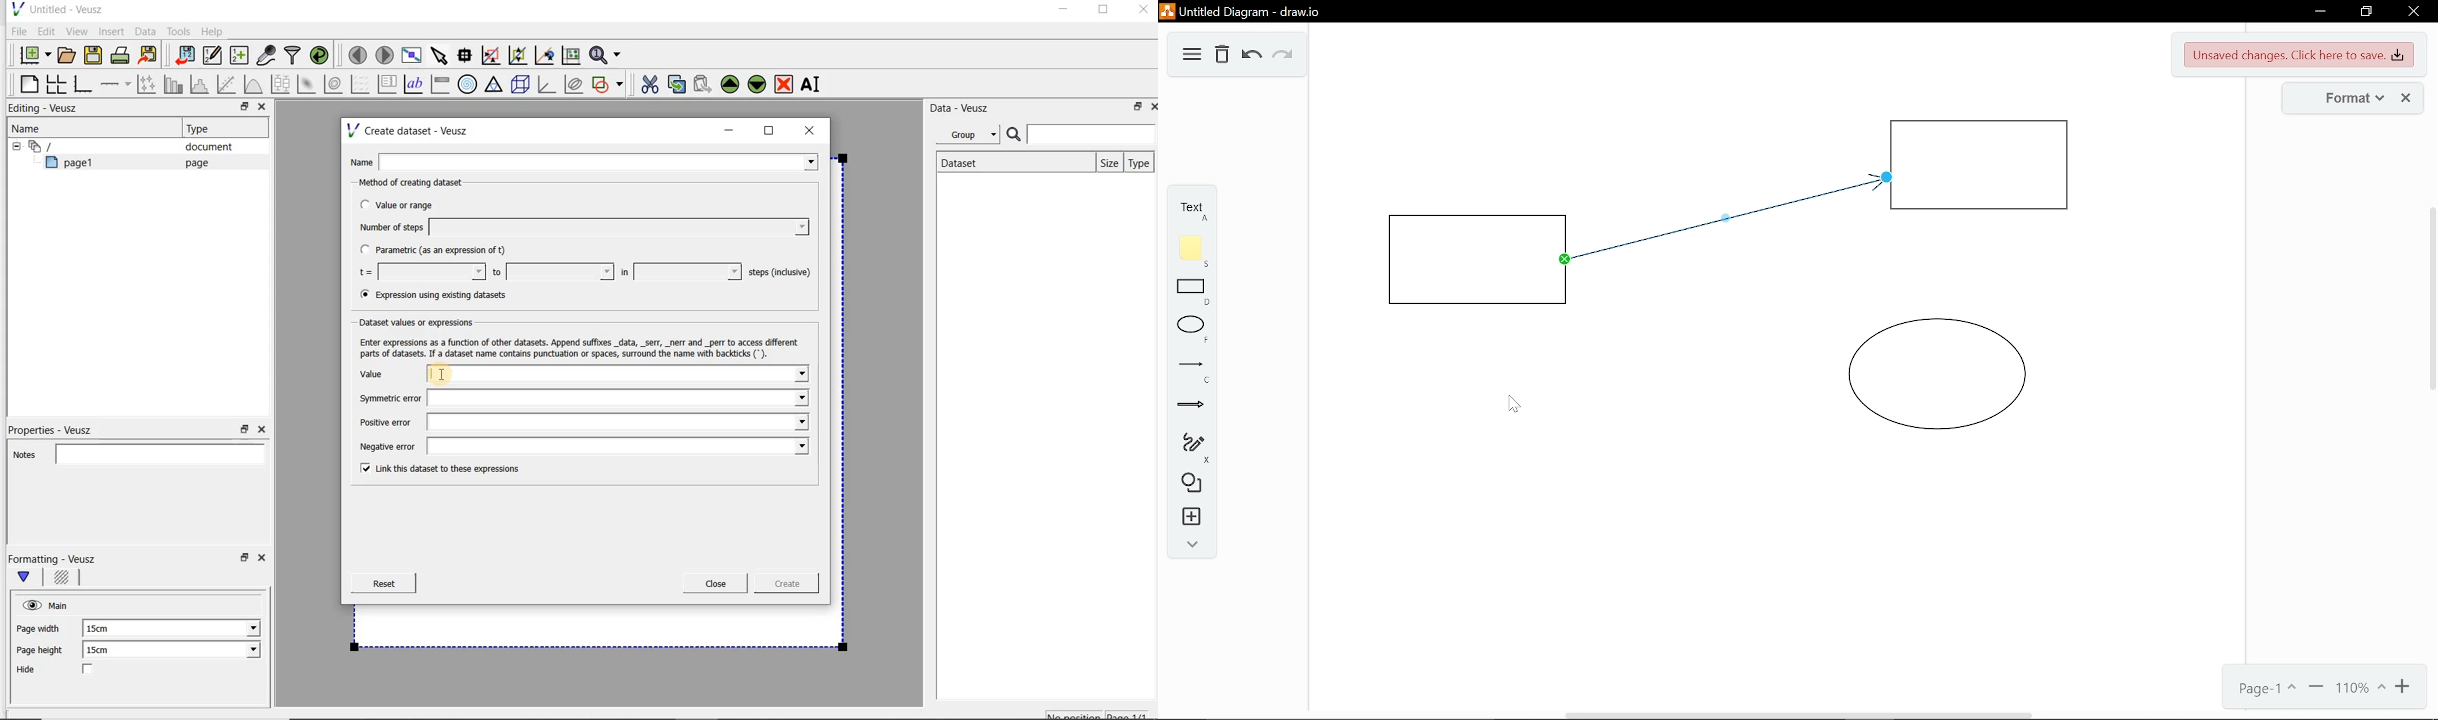  I want to click on rename the selected widget, so click(814, 84).